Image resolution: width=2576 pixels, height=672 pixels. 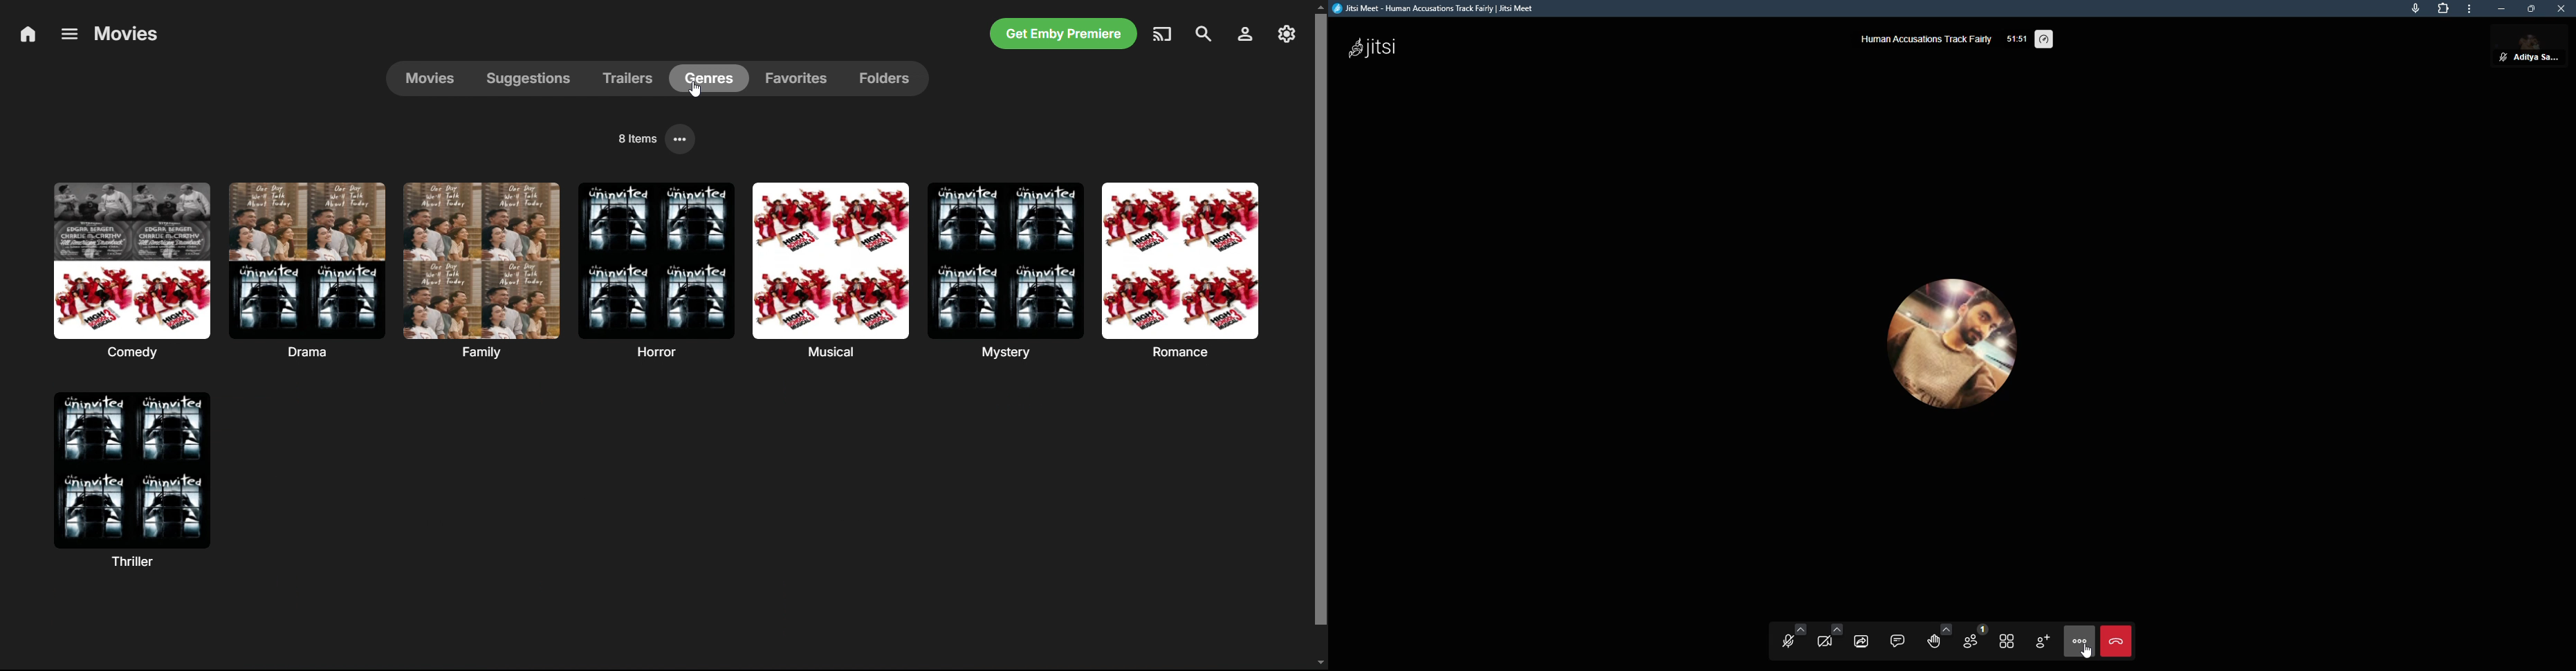 I want to click on start camera, so click(x=1826, y=639).